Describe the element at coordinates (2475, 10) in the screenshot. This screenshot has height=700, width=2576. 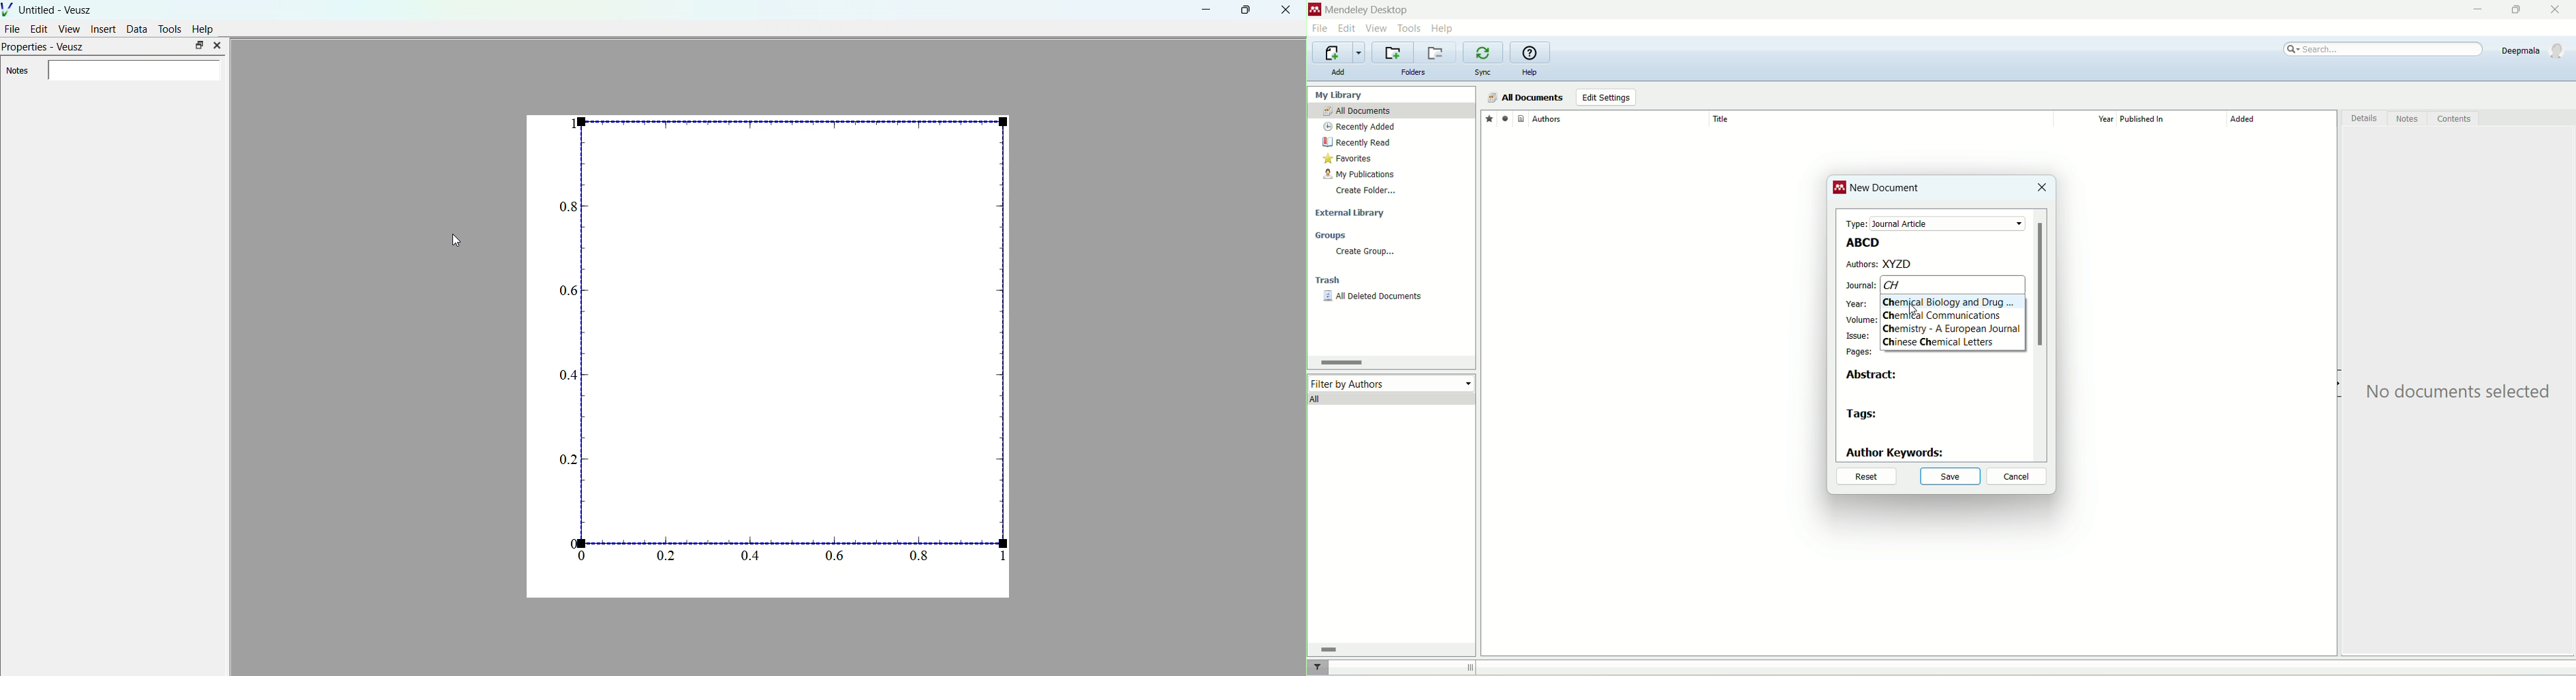
I see `minimize` at that location.